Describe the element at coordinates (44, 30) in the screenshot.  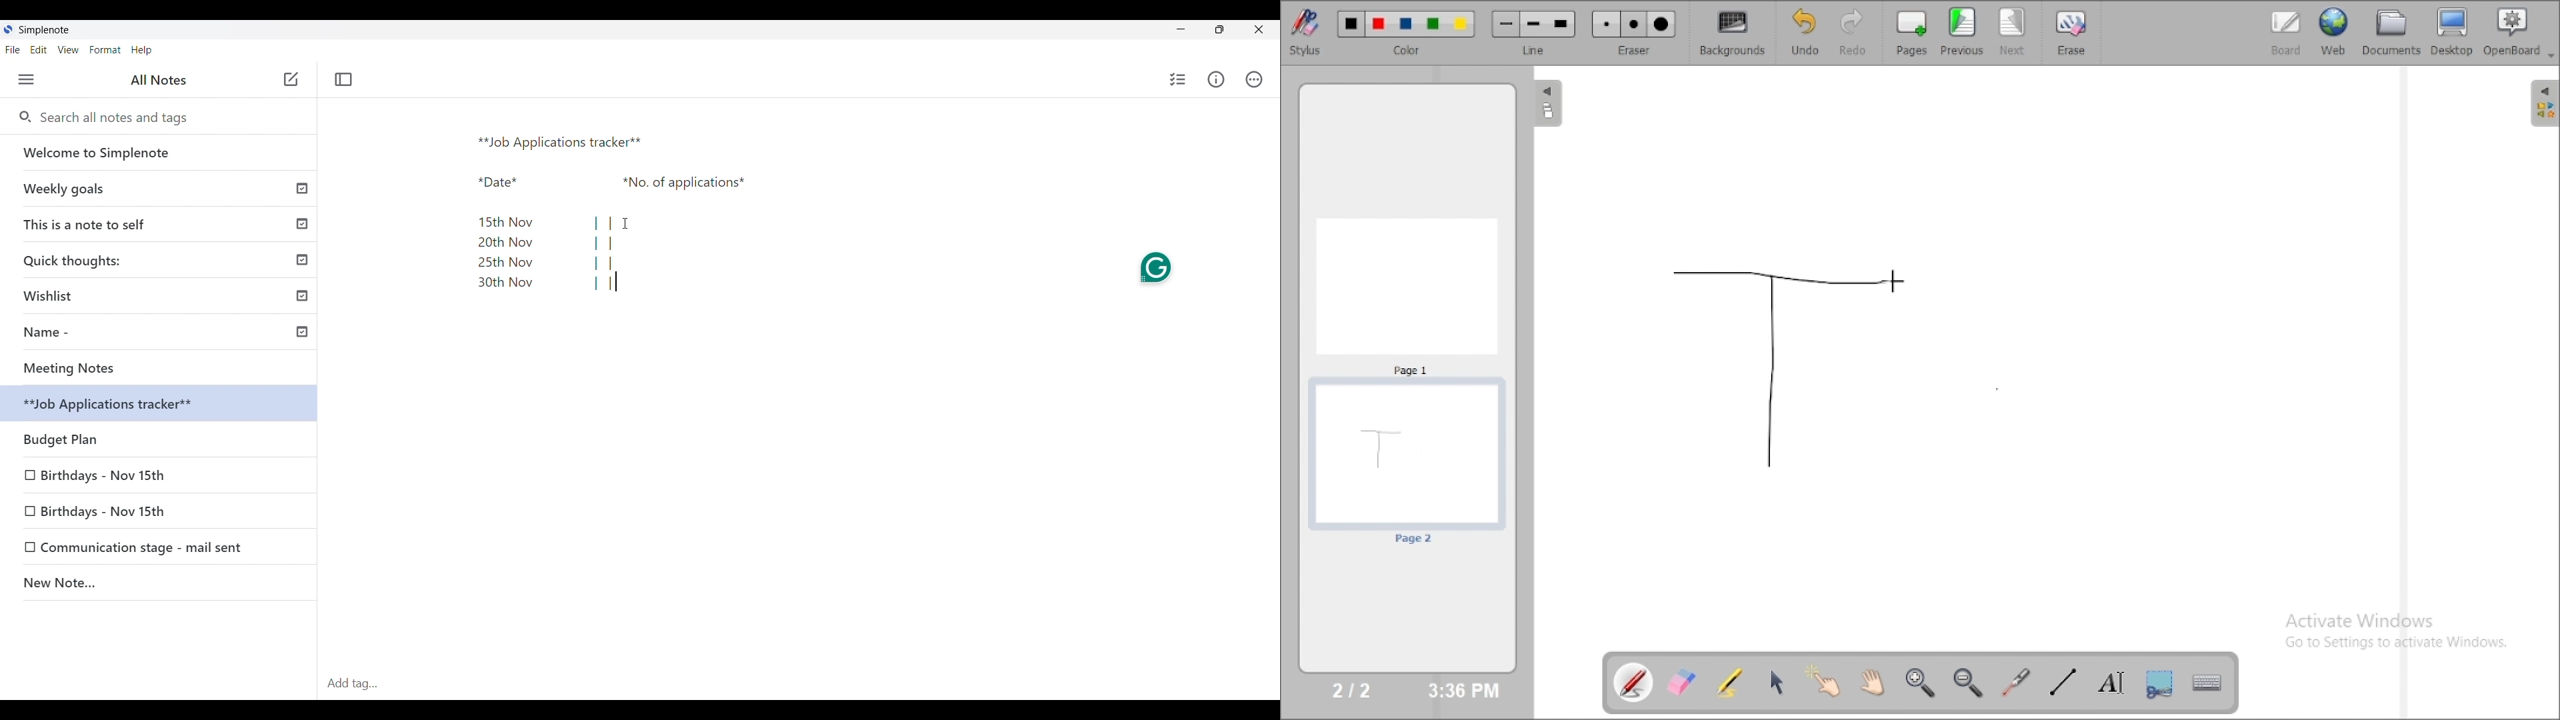
I see `Software name` at that location.